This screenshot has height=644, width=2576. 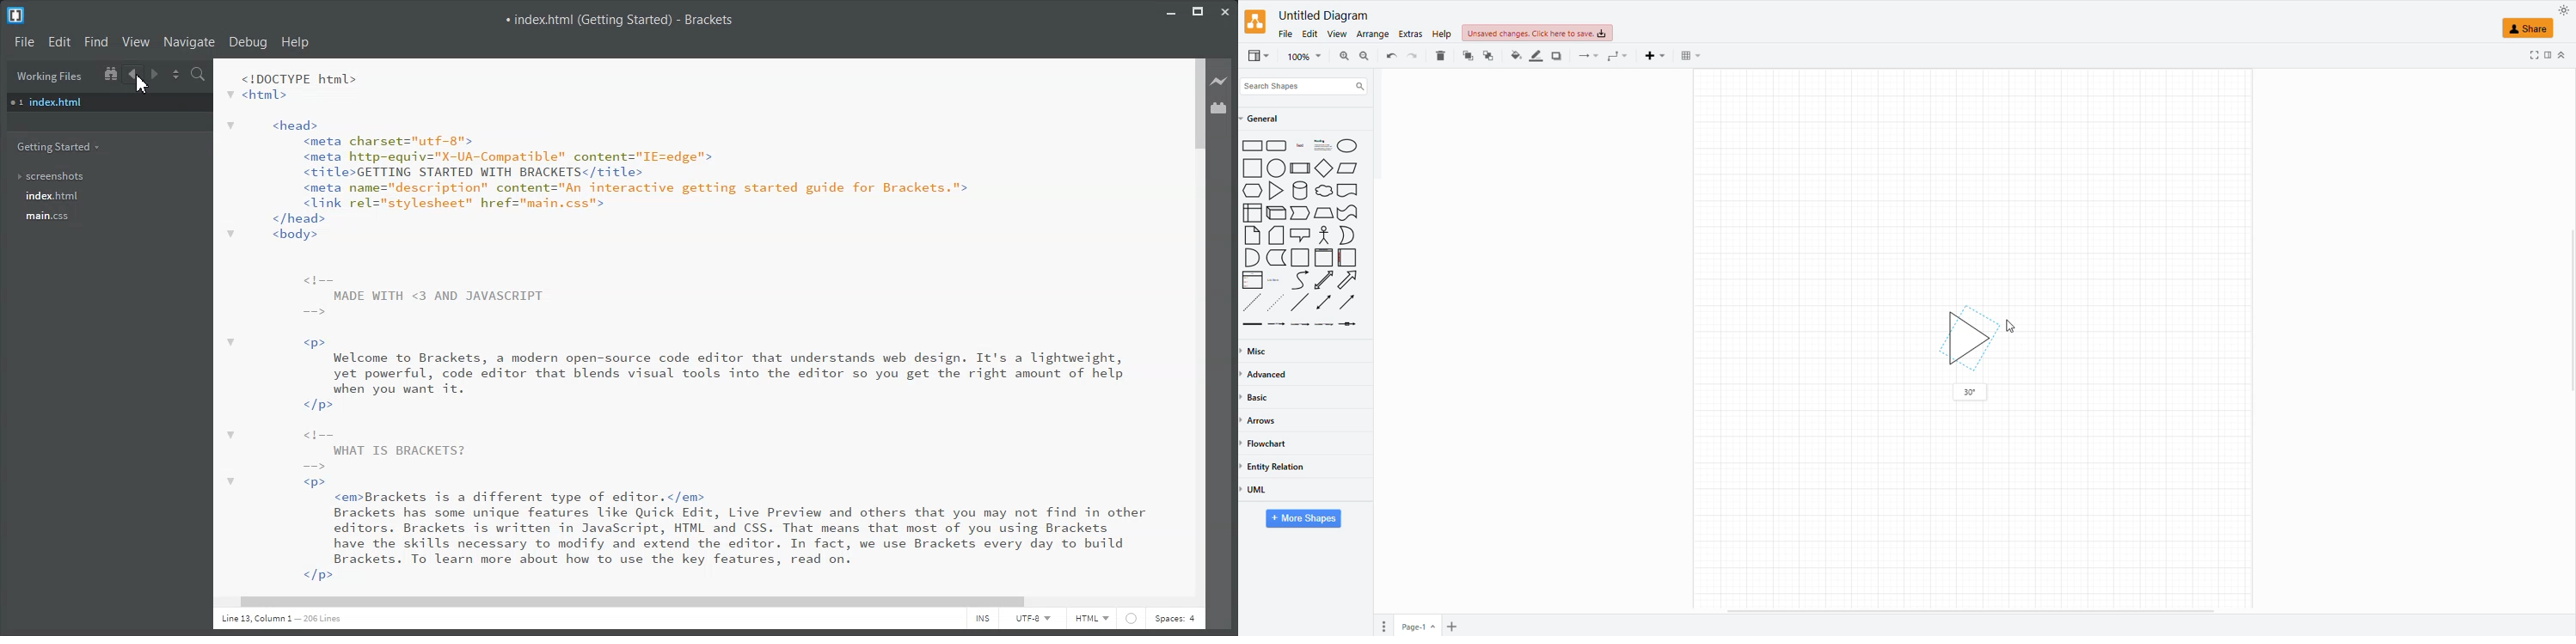 What do you see at coordinates (1300, 235) in the screenshot?
I see `Chat Icon` at bounding box center [1300, 235].